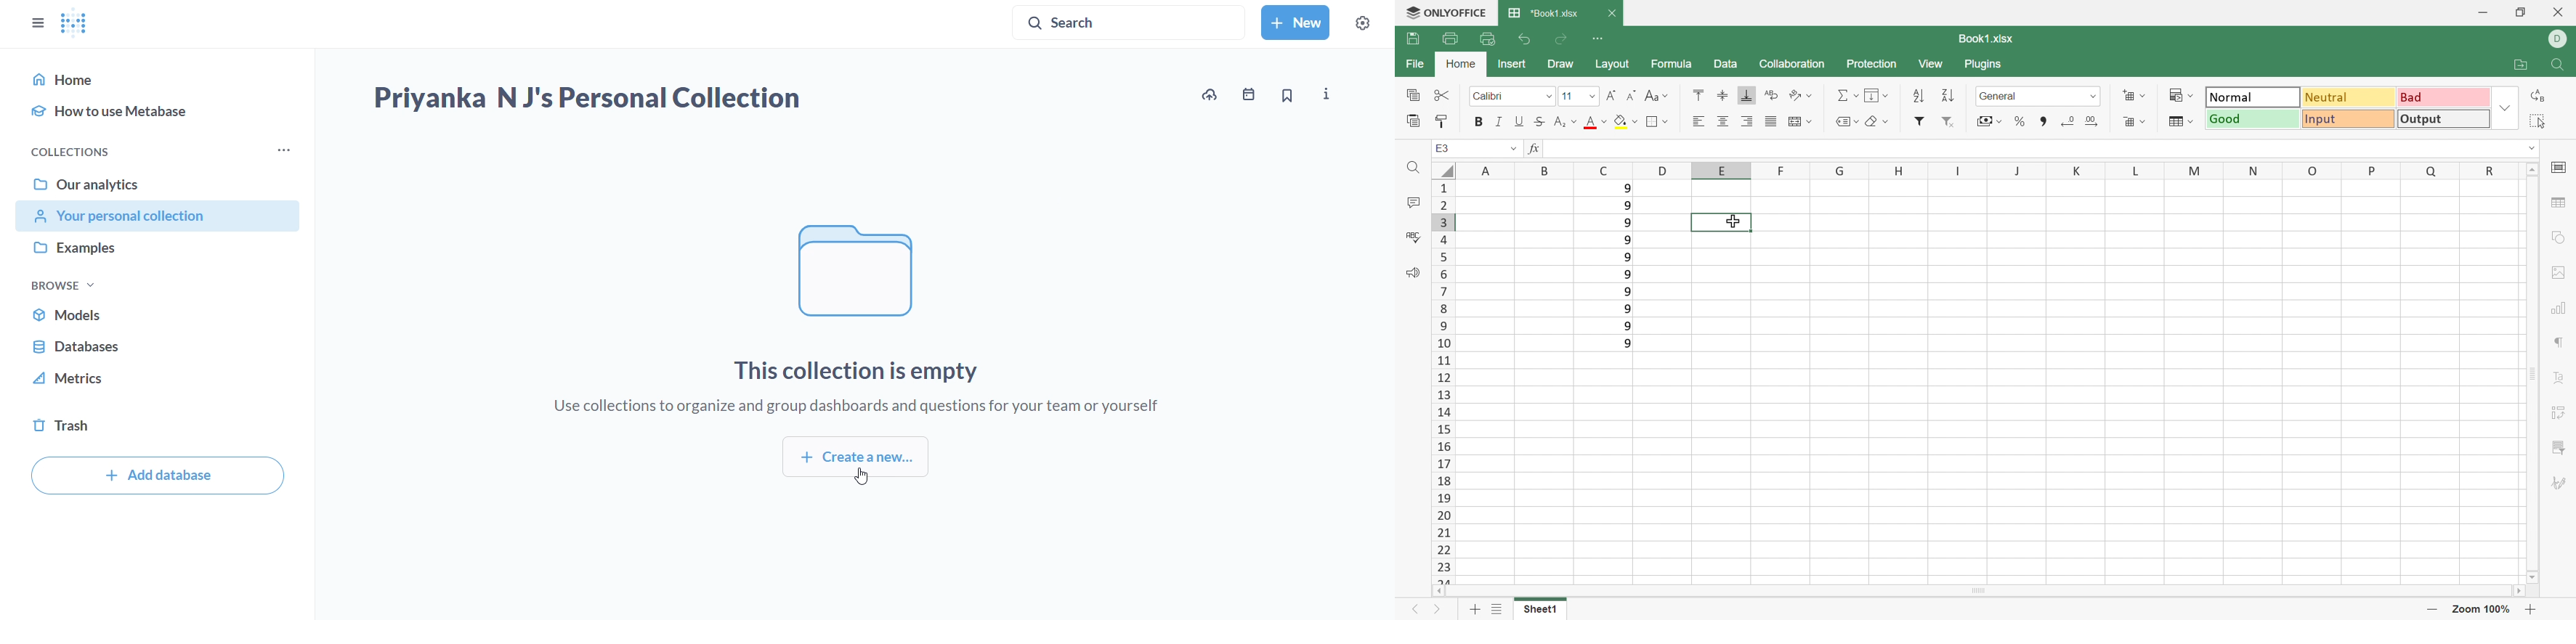 Image resolution: width=2576 pixels, height=644 pixels. What do you see at coordinates (1497, 610) in the screenshot?
I see `List of Sheets` at bounding box center [1497, 610].